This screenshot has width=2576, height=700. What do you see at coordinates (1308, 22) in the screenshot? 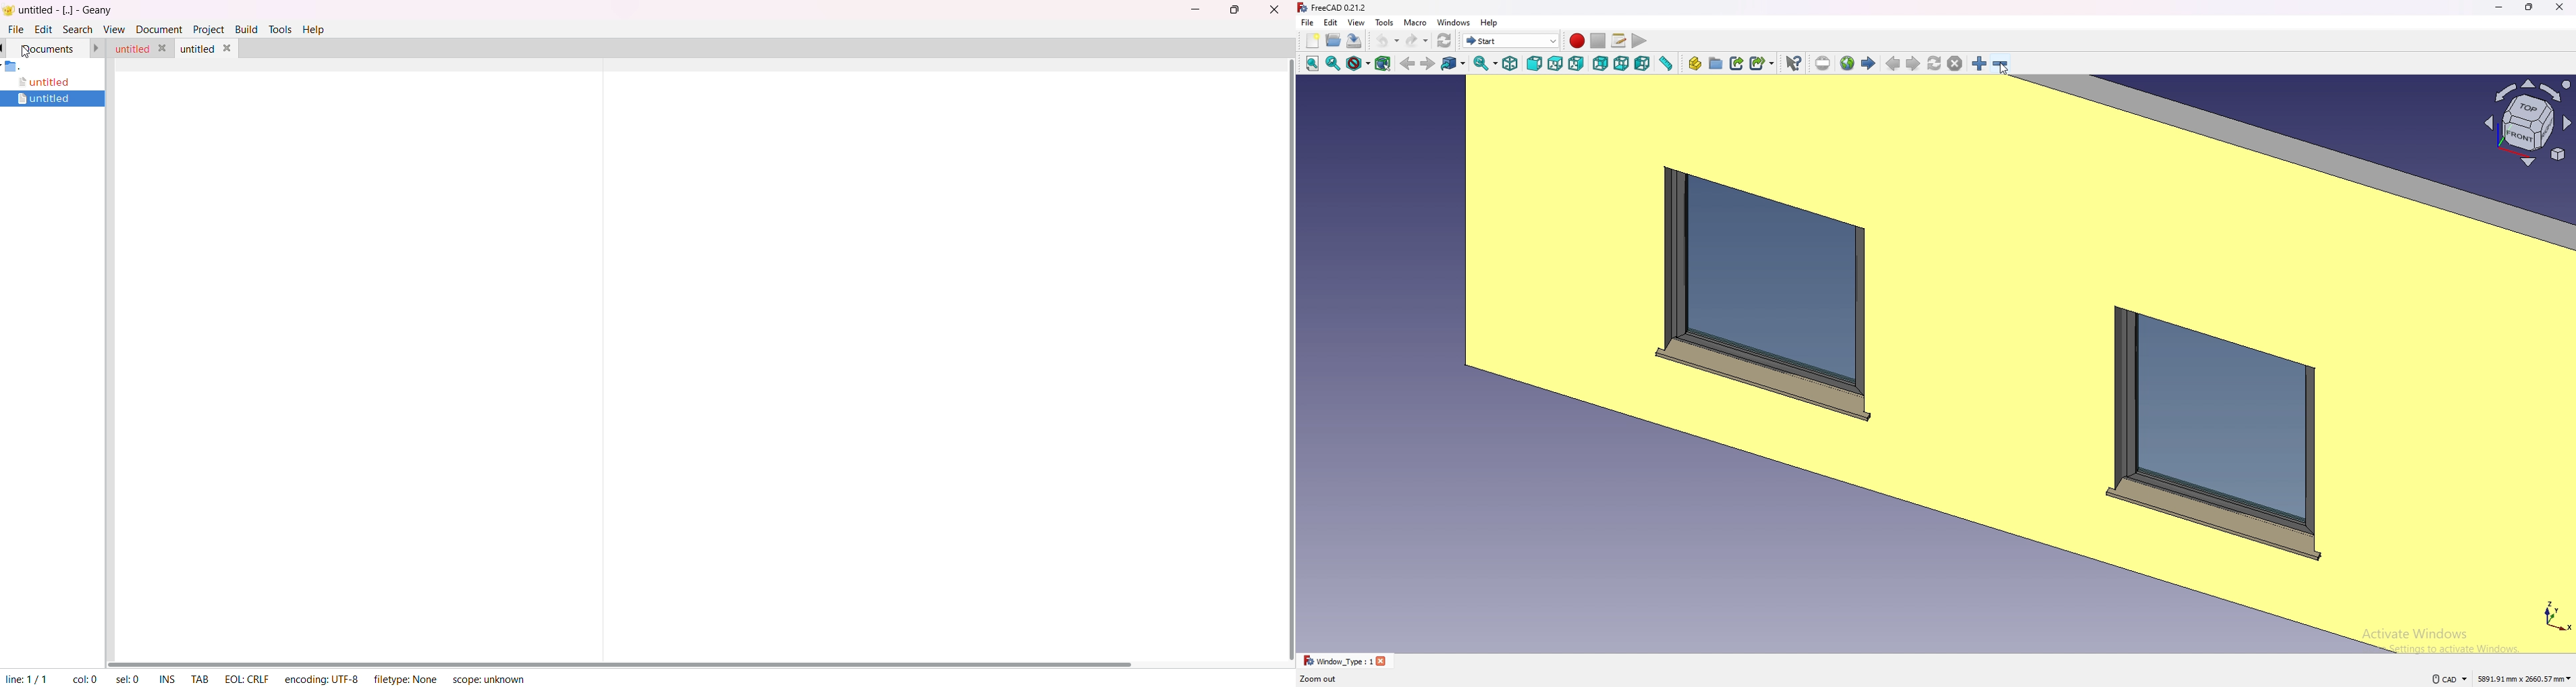
I see `file` at bounding box center [1308, 22].